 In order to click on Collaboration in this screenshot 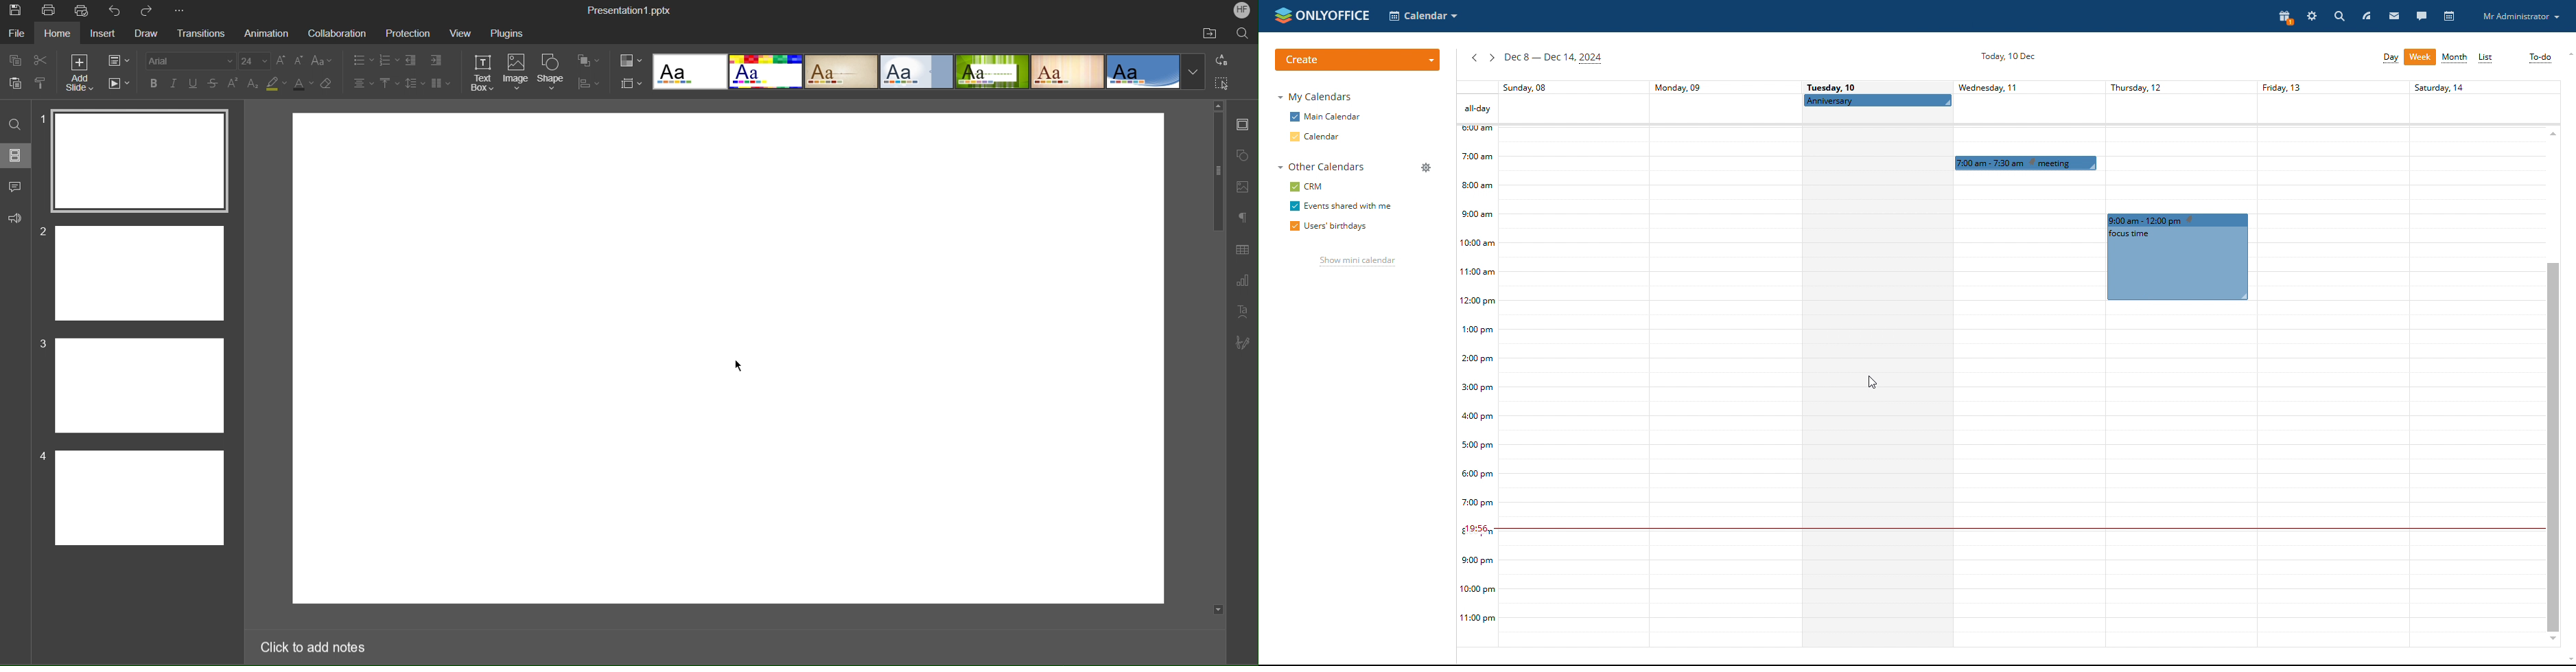, I will do `click(337, 32)`.